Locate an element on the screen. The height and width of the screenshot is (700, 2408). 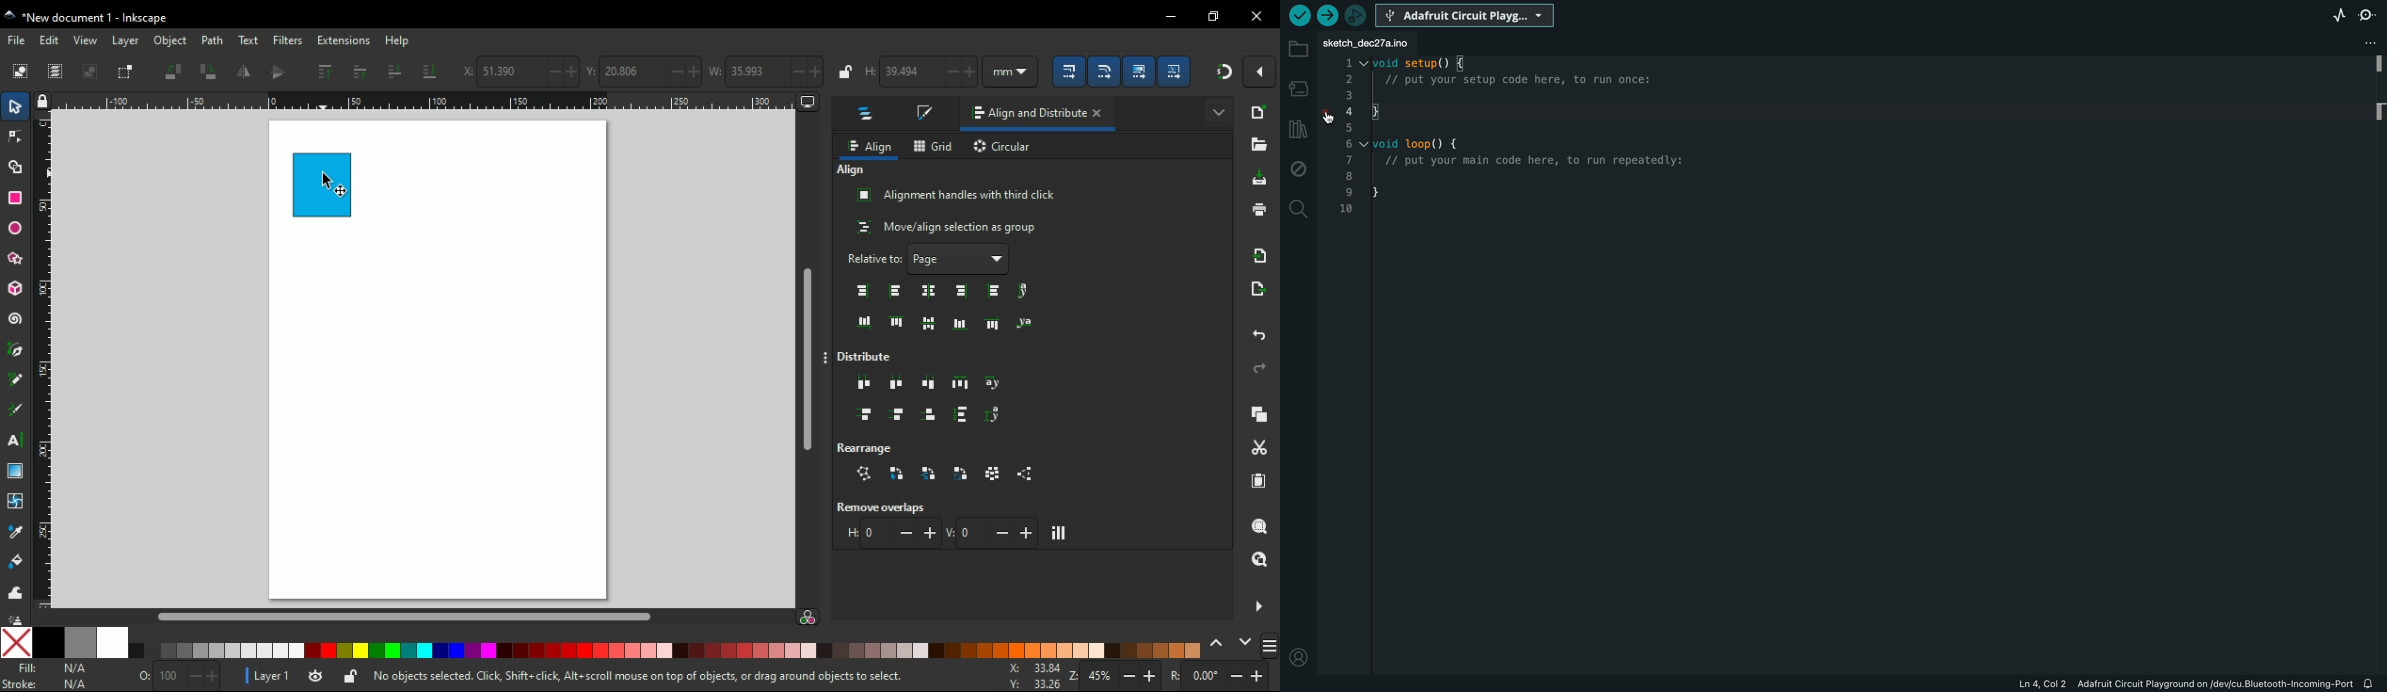
grid is located at coordinates (934, 146).